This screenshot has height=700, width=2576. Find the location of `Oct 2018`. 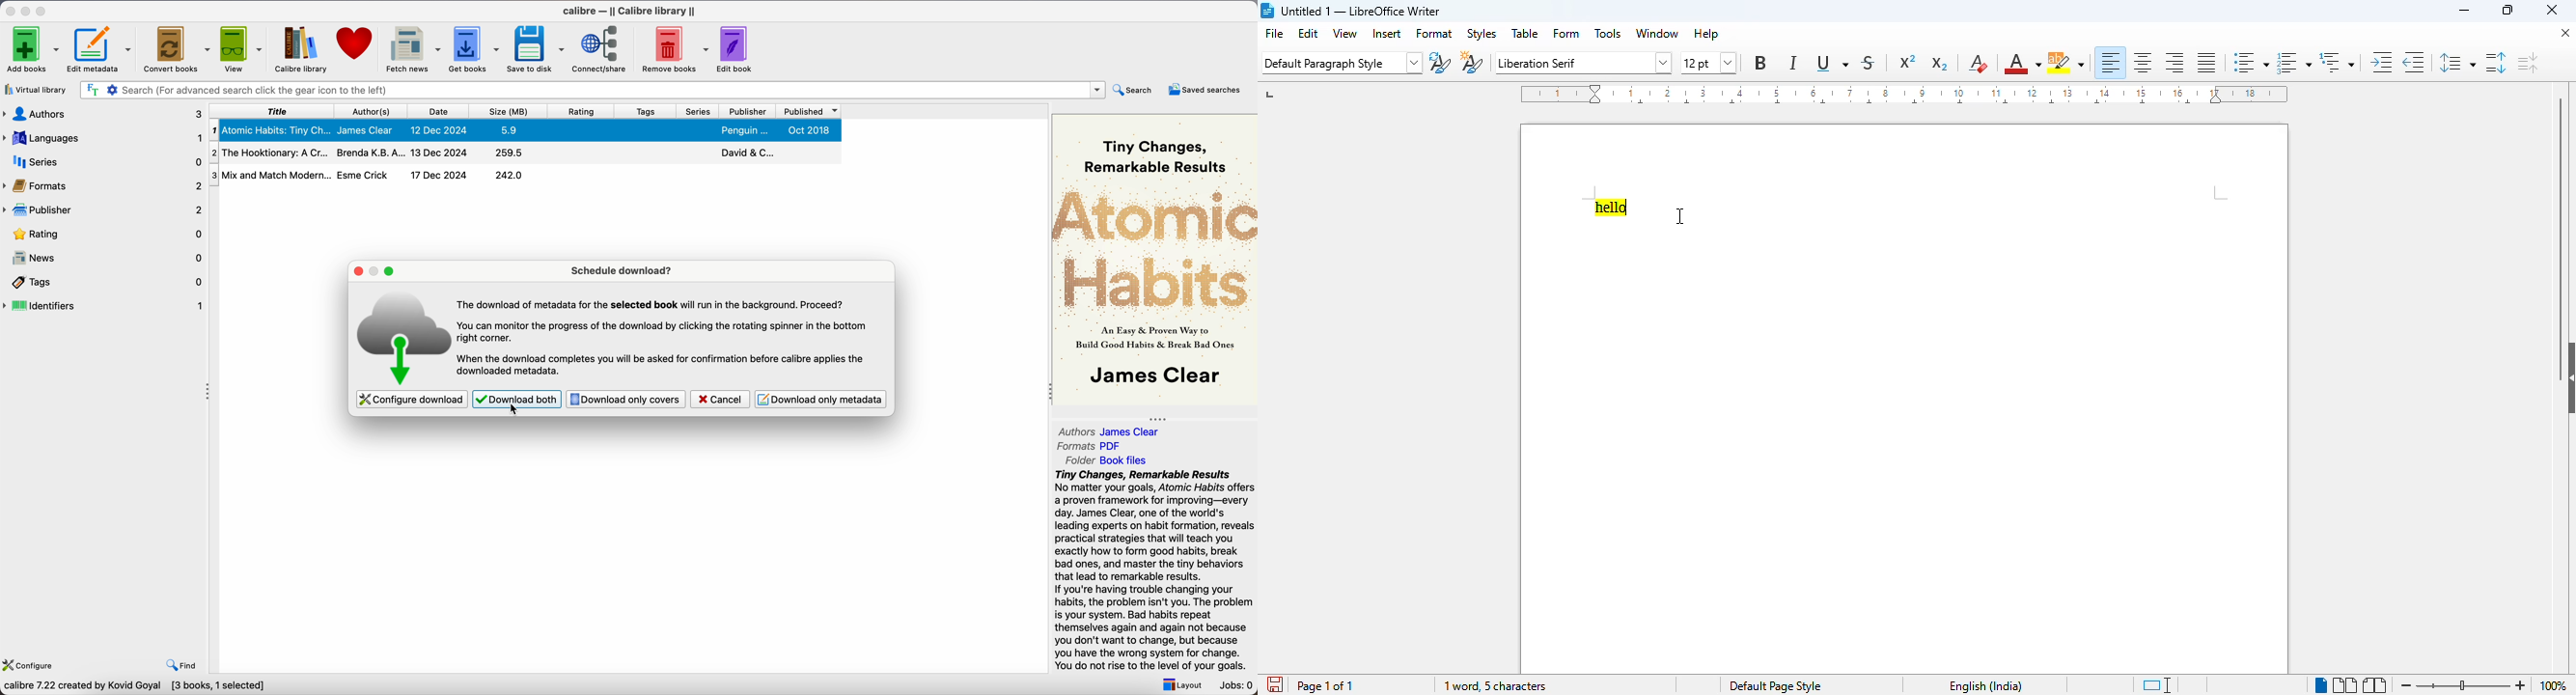

Oct 2018 is located at coordinates (809, 131).